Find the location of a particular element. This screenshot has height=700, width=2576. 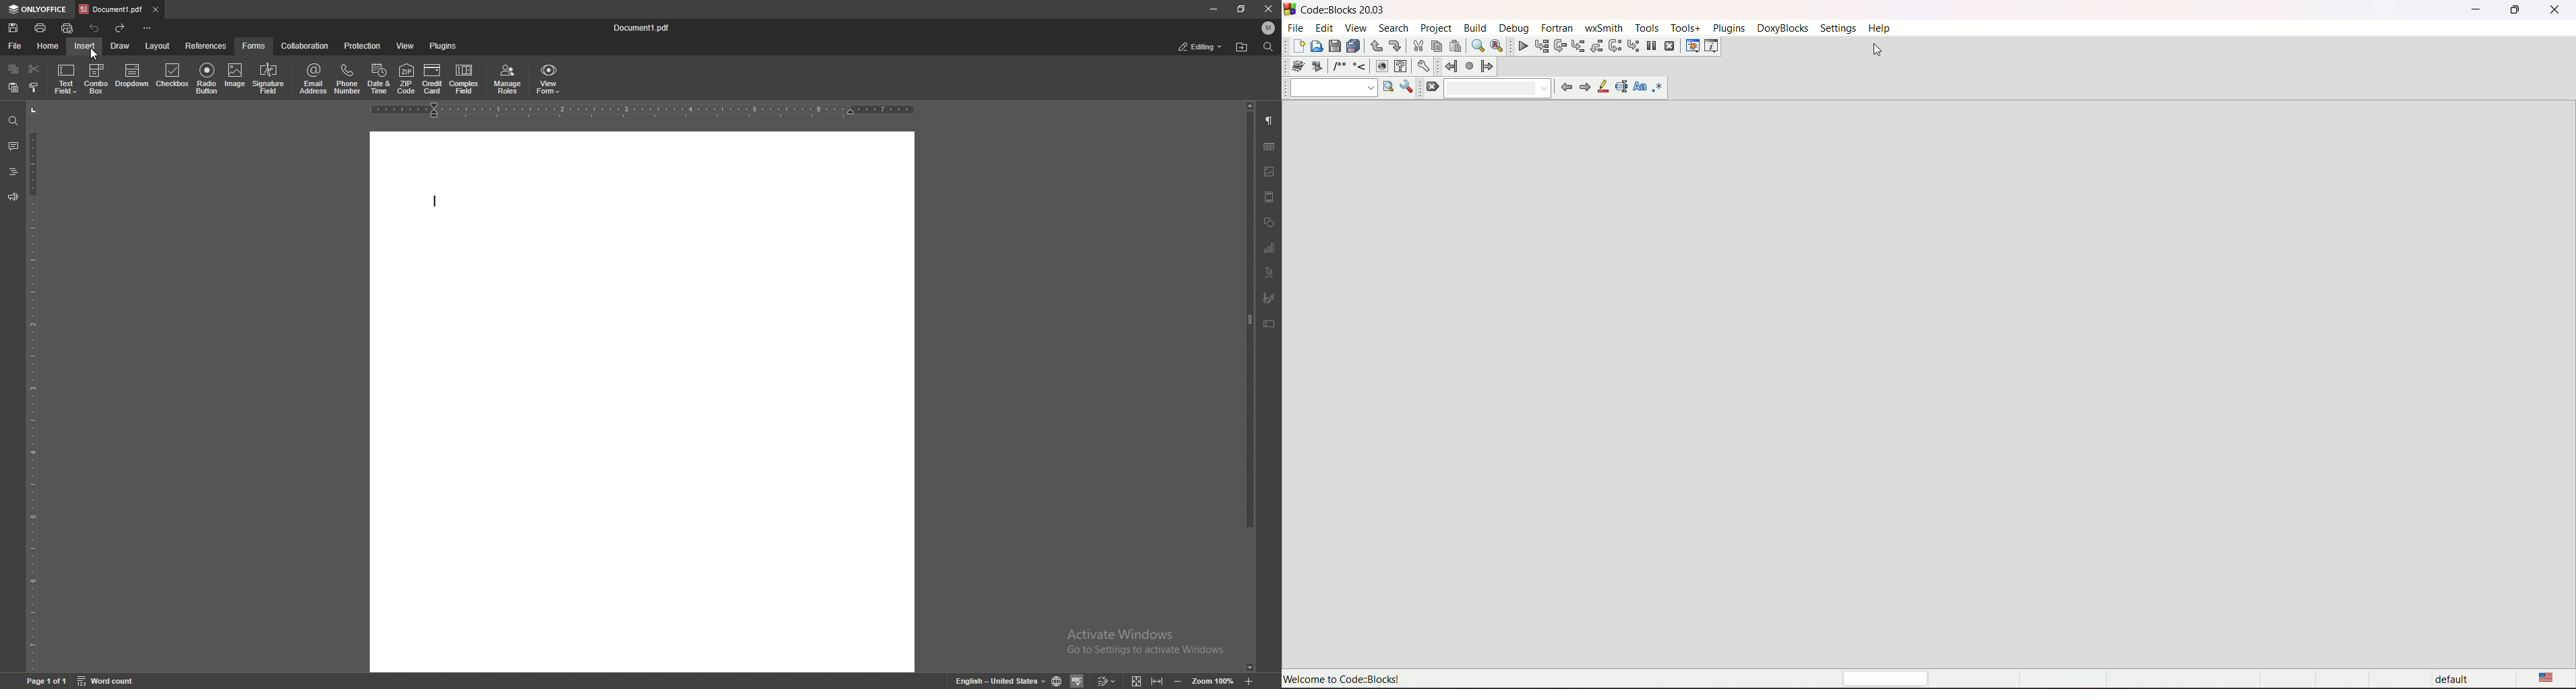

cursor is located at coordinates (1882, 51).